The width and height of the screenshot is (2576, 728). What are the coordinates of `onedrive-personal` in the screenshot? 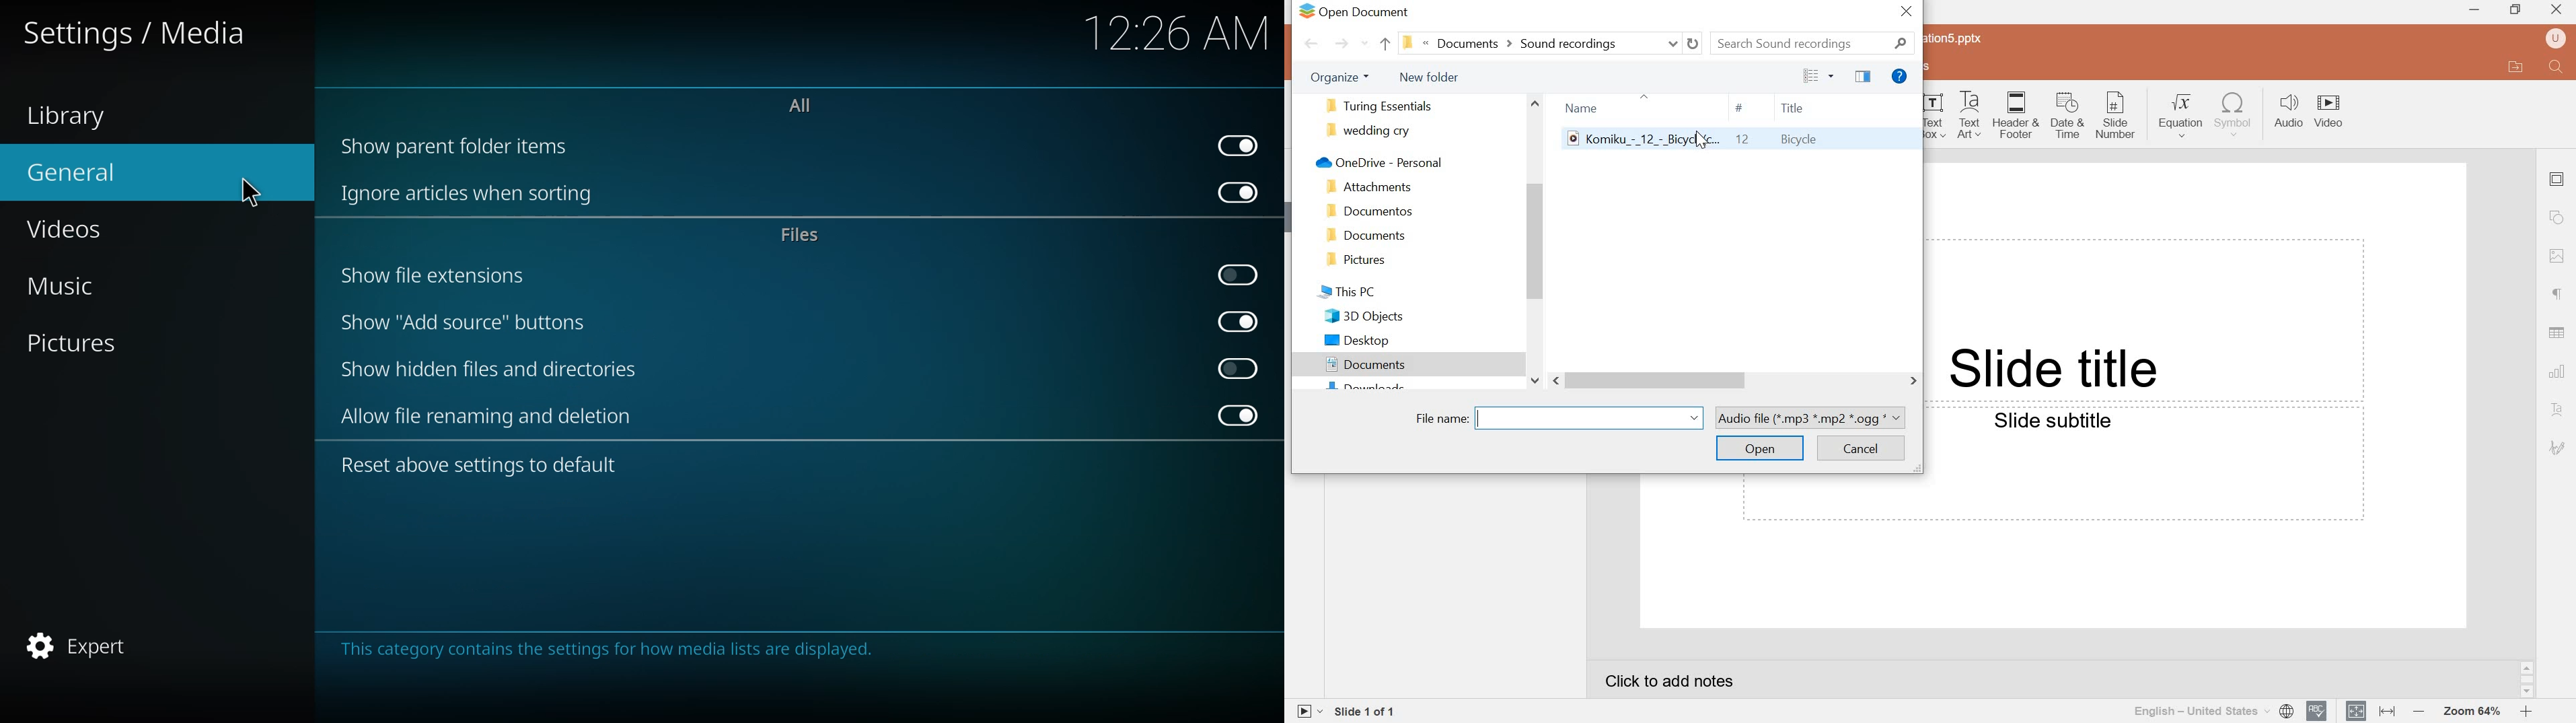 It's located at (1376, 163).